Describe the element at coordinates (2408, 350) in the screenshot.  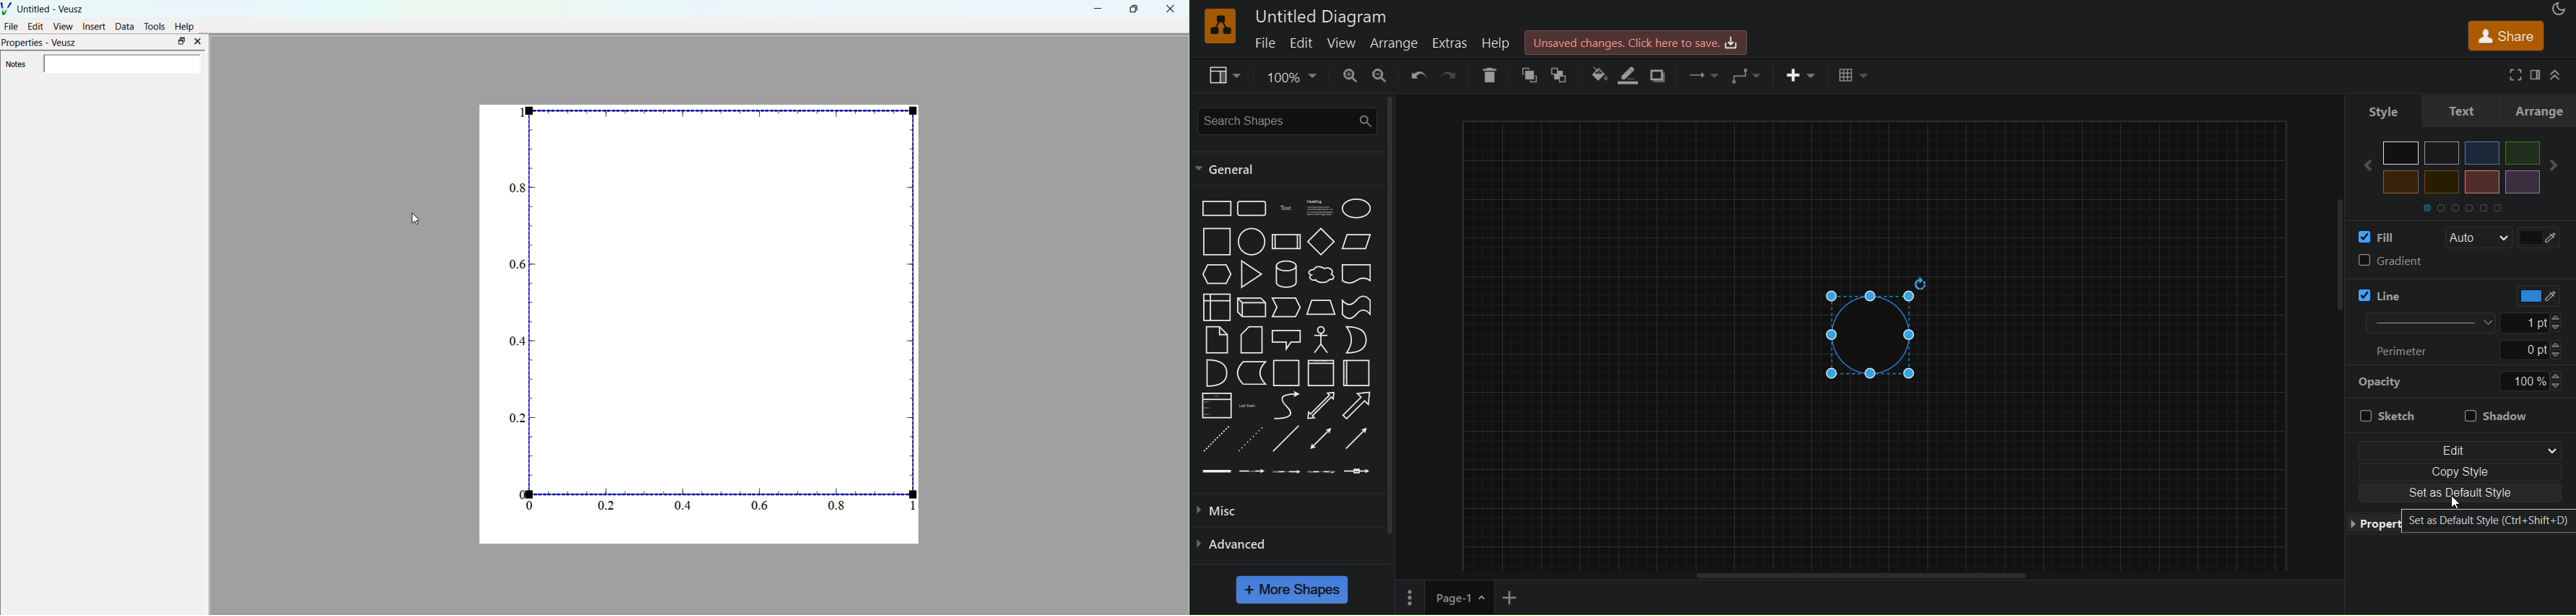
I see `perimeter` at that location.